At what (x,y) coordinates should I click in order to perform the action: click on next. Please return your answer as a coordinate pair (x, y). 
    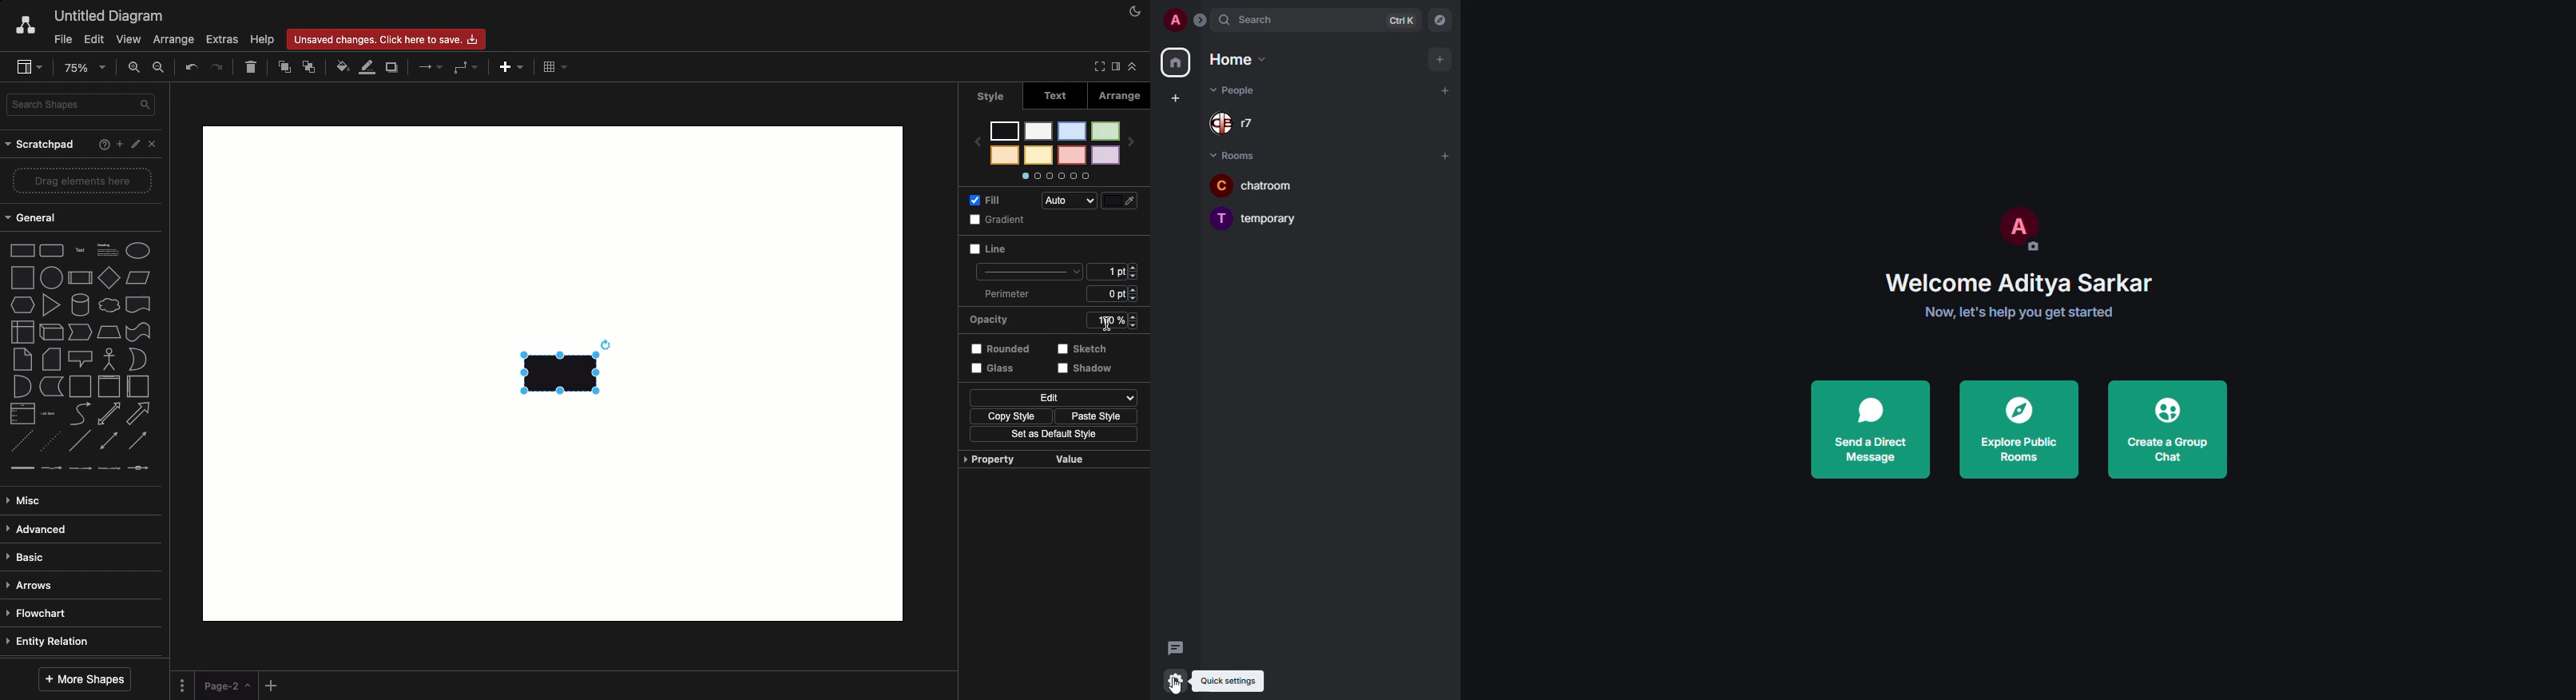
    Looking at the image, I should click on (1129, 141).